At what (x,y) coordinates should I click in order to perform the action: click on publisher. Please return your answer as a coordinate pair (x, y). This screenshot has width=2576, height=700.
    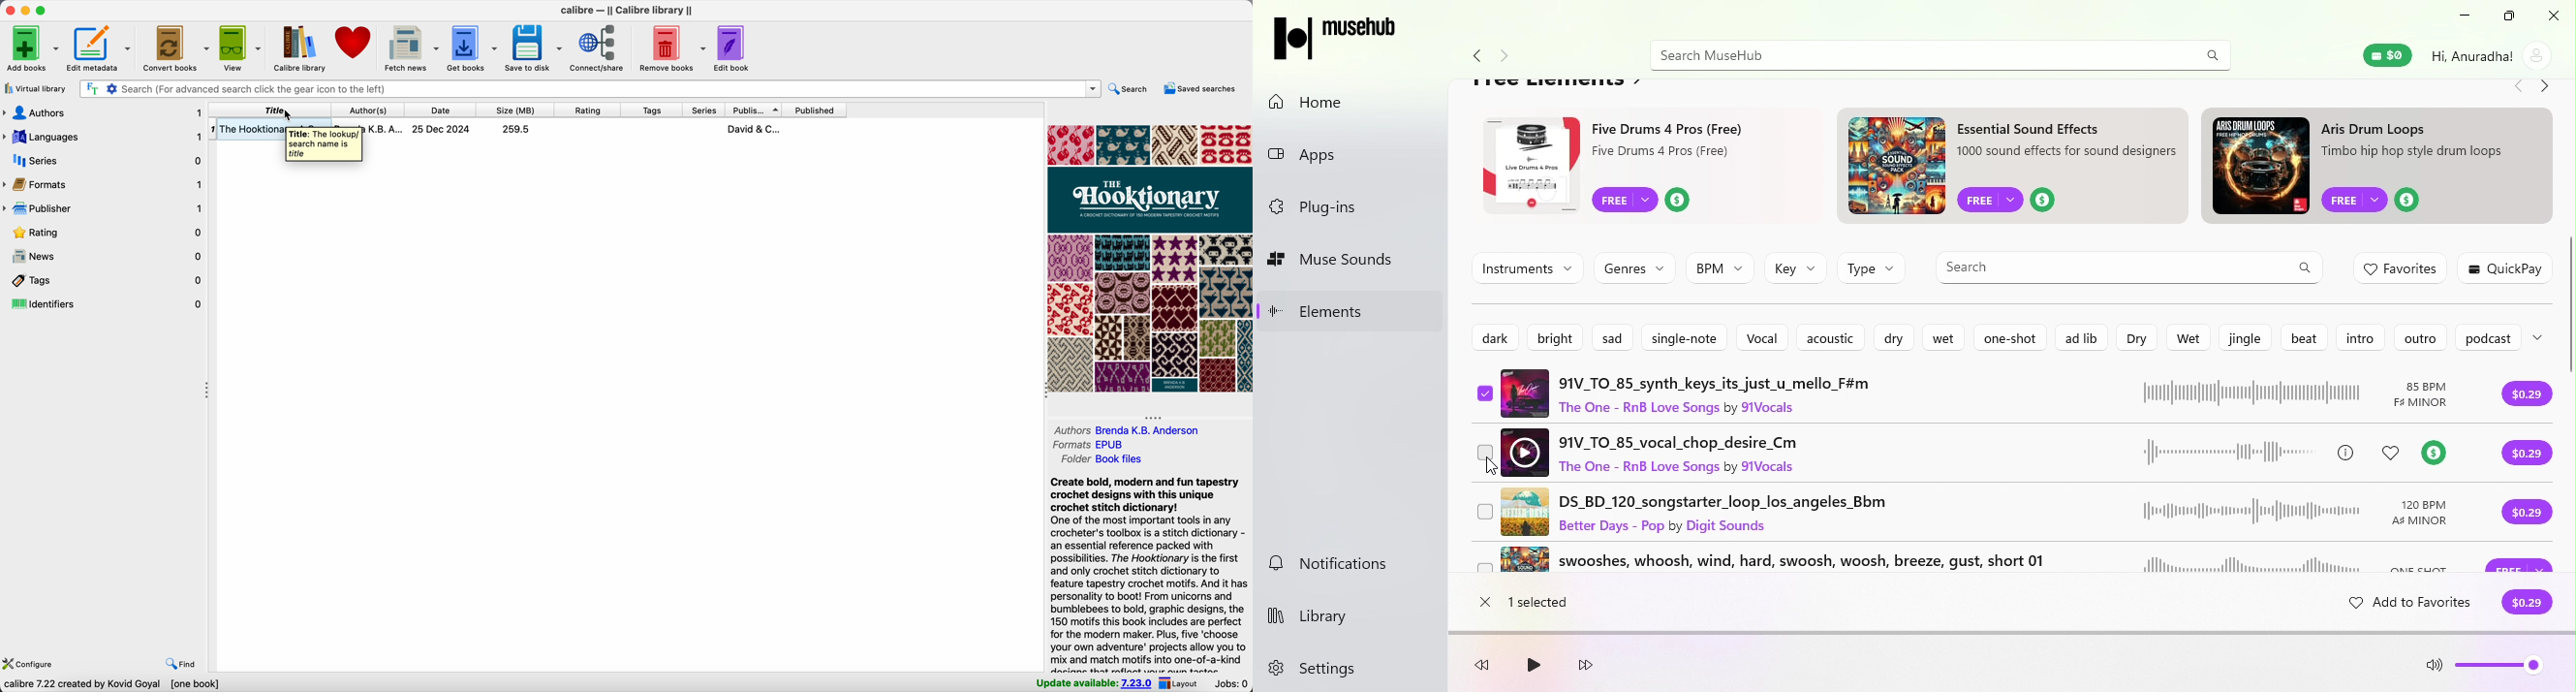
    Looking at the image, I should click on (756, 109).